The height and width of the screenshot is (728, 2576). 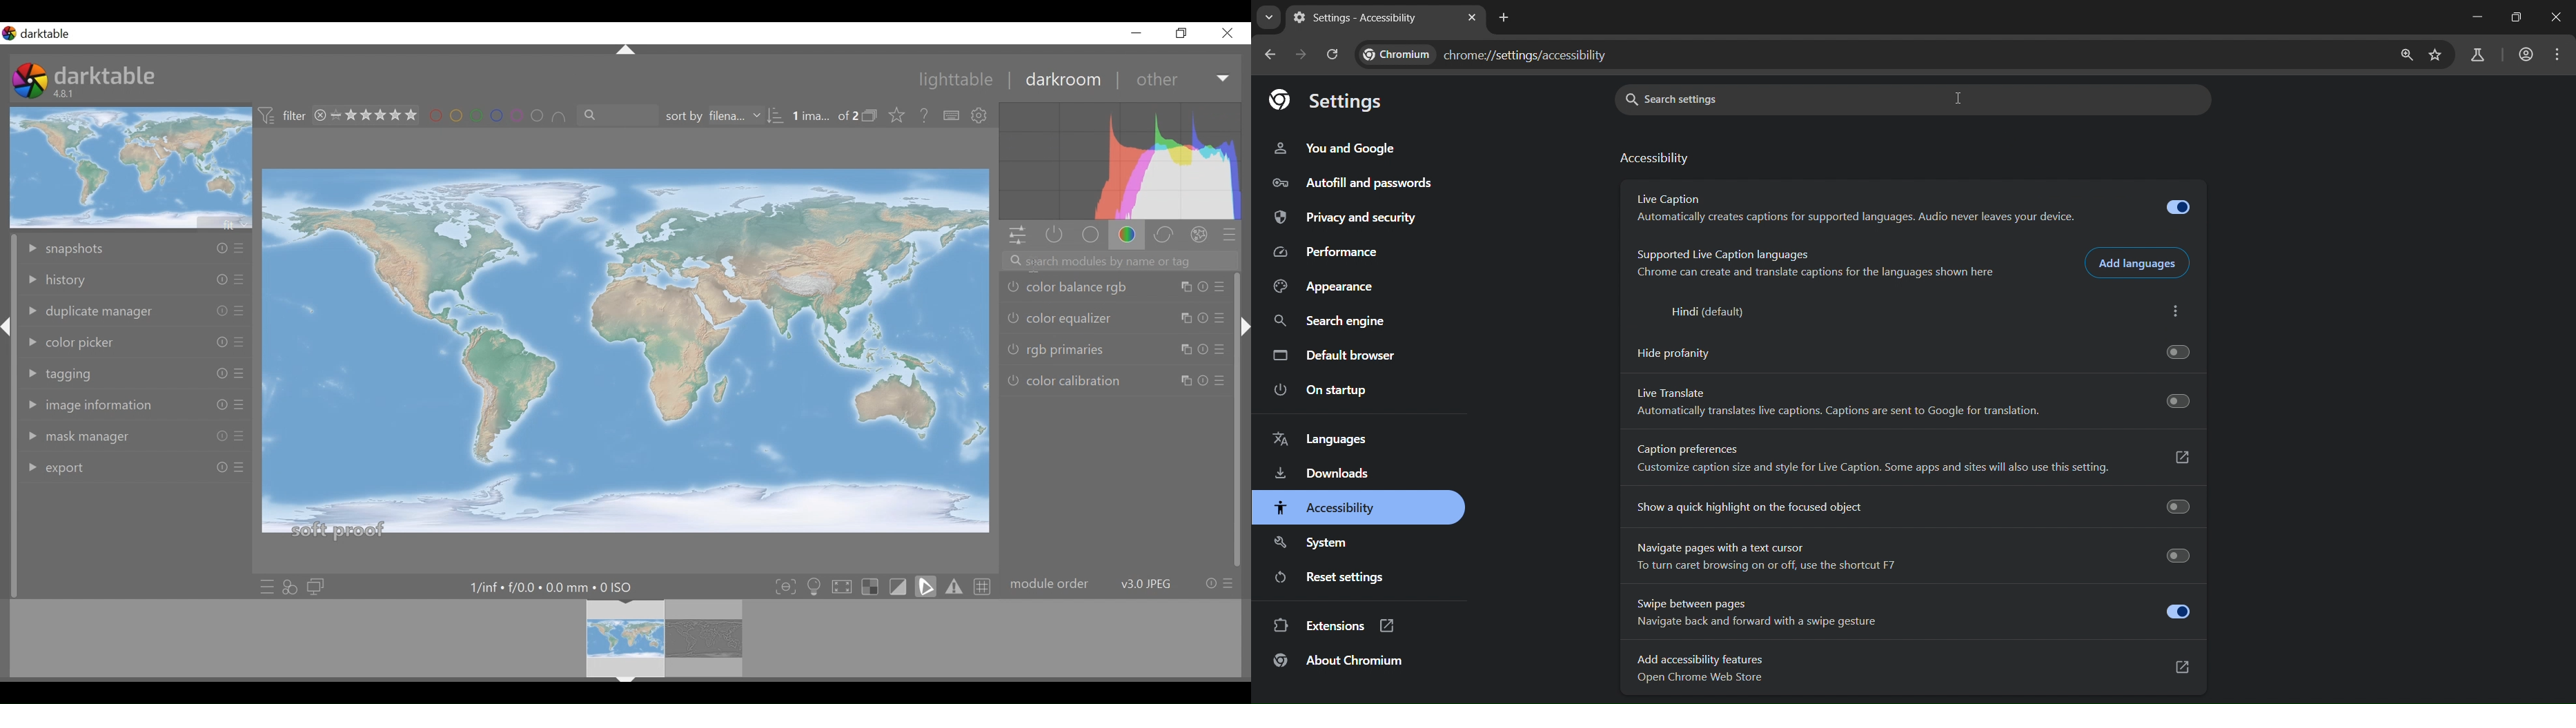 What do you see at coordinates (1327, 507) in the screenshot?
I see `accessibility` at bounding box center [1327, 507].